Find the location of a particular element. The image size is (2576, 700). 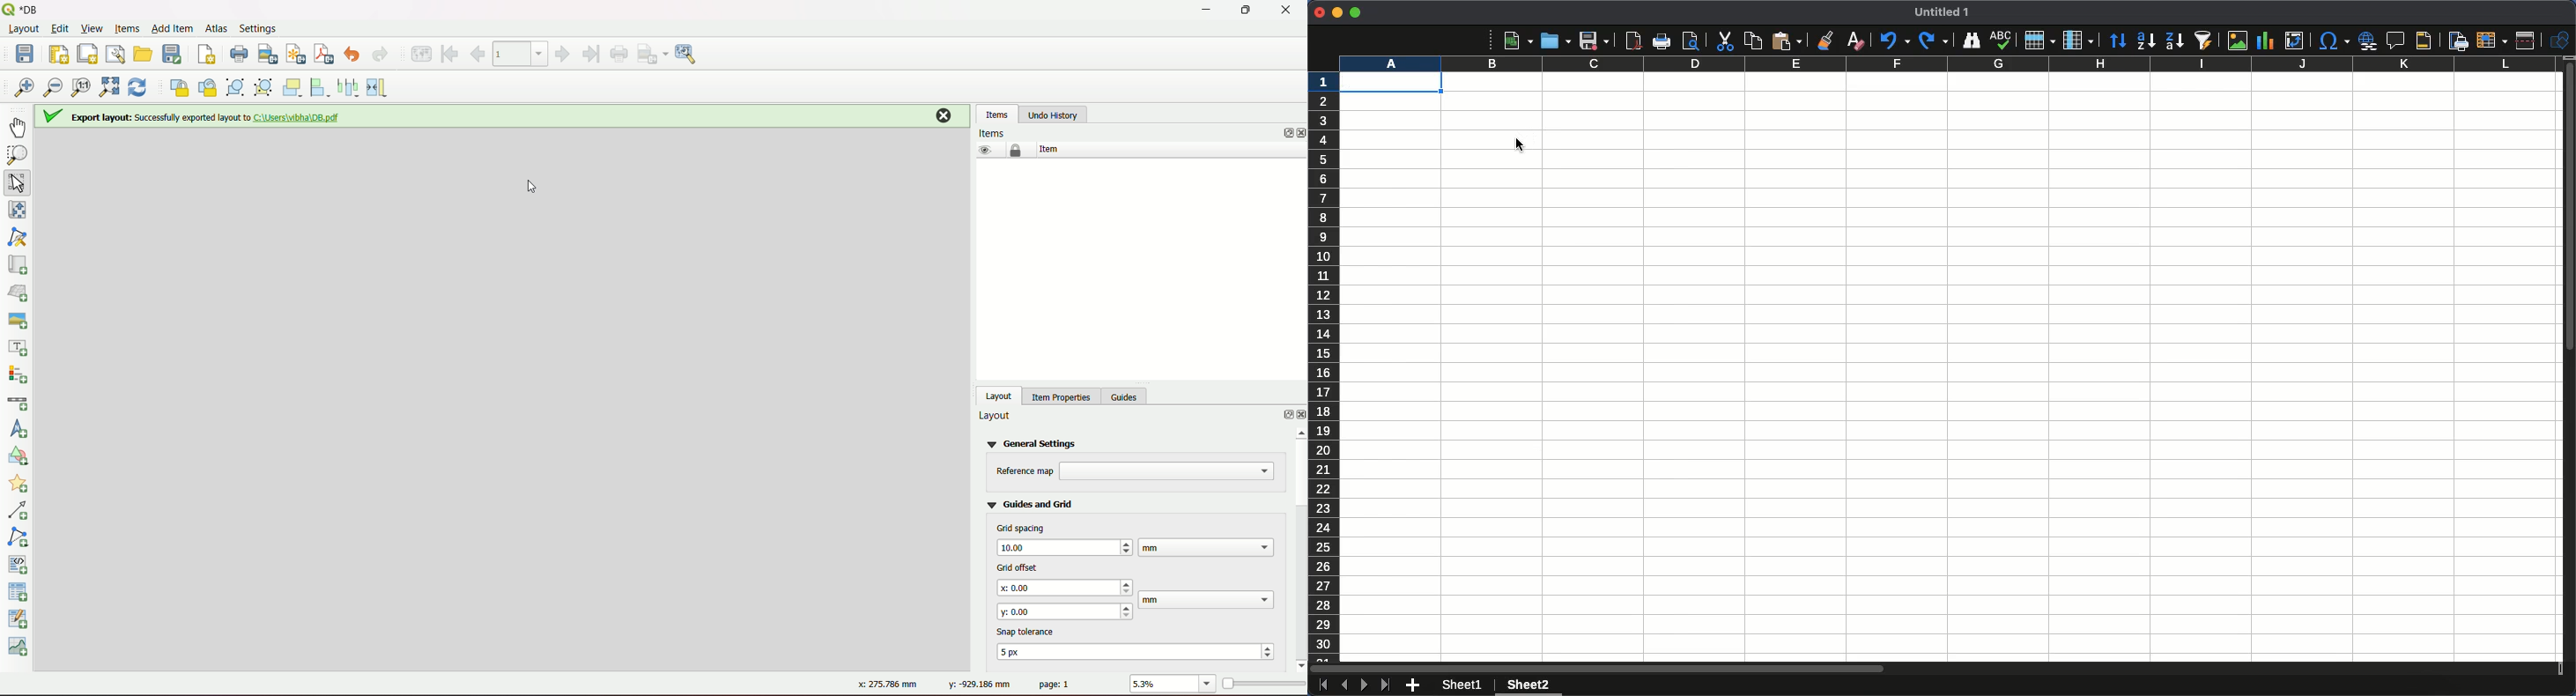

Sort is located at coordinates (2119, 42).